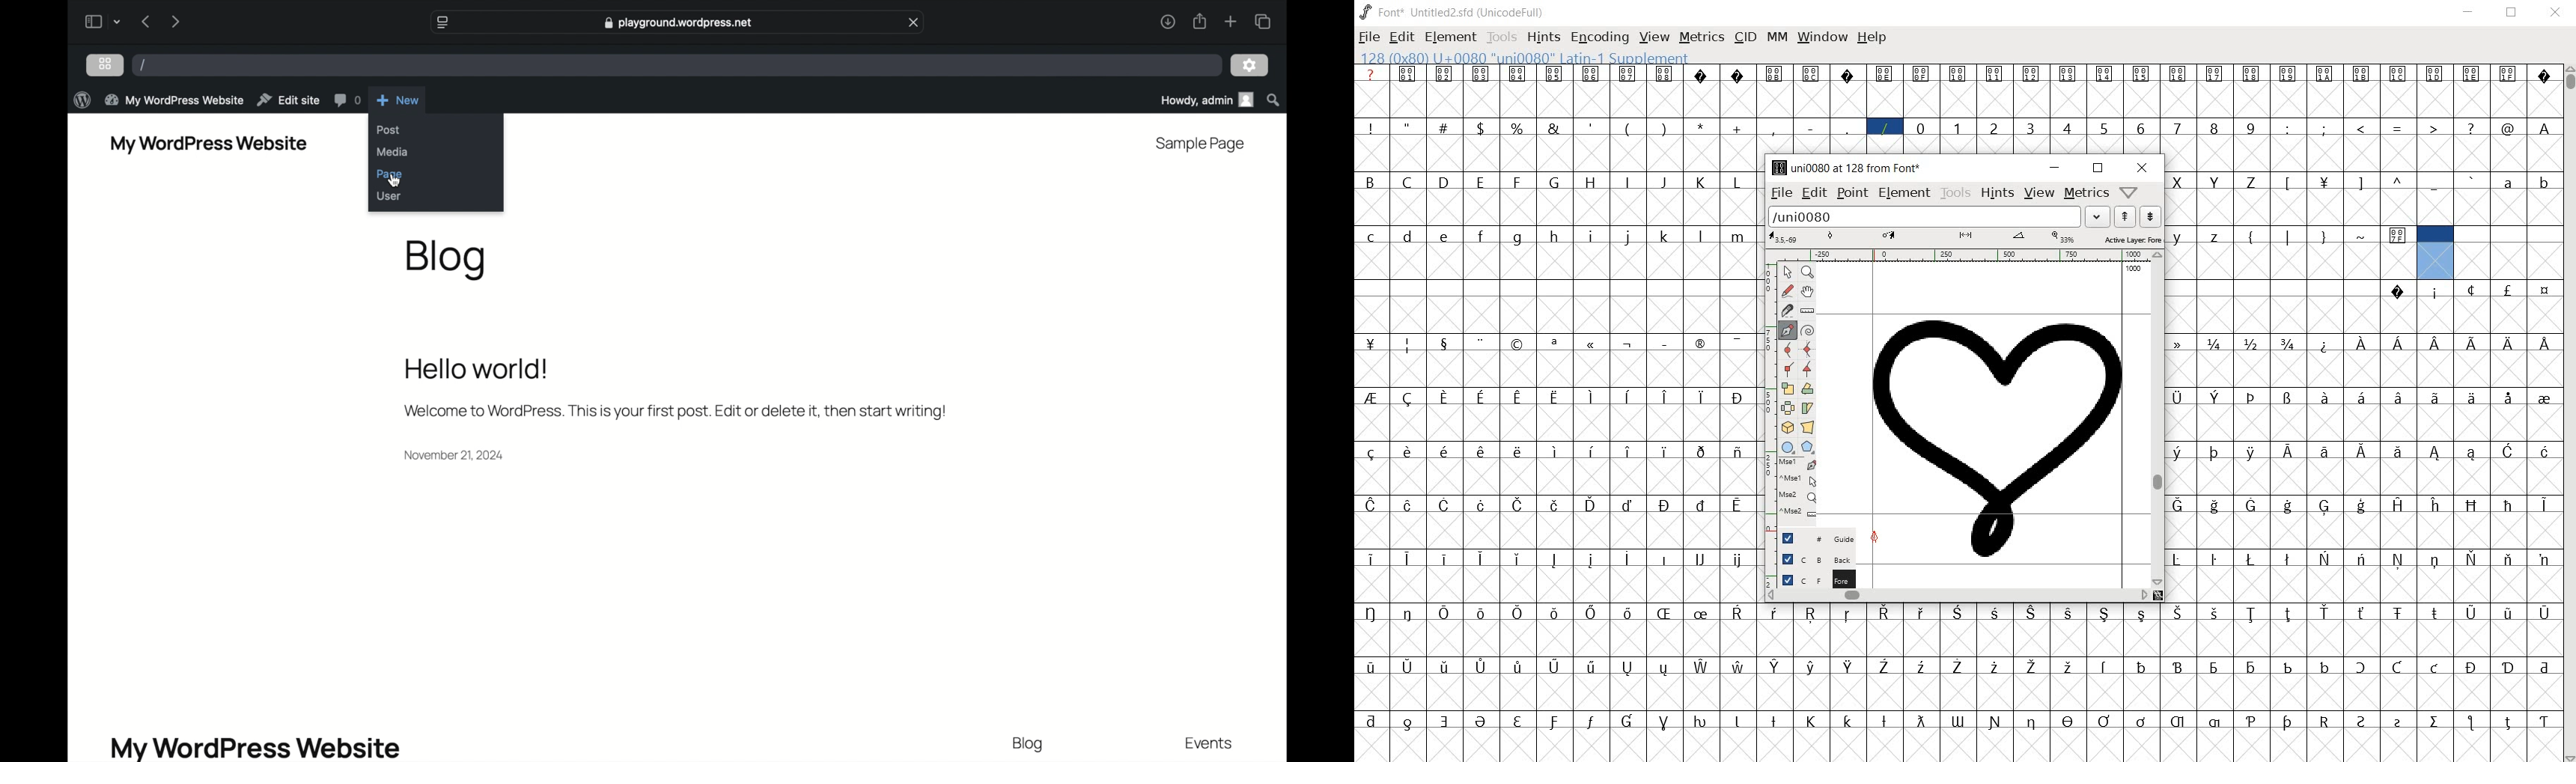 Image resolution: width=2576 pixels, height=784 pixels. Describe the element at coordinates (1812, 192) in the screenshot. I see `edit` at that location.